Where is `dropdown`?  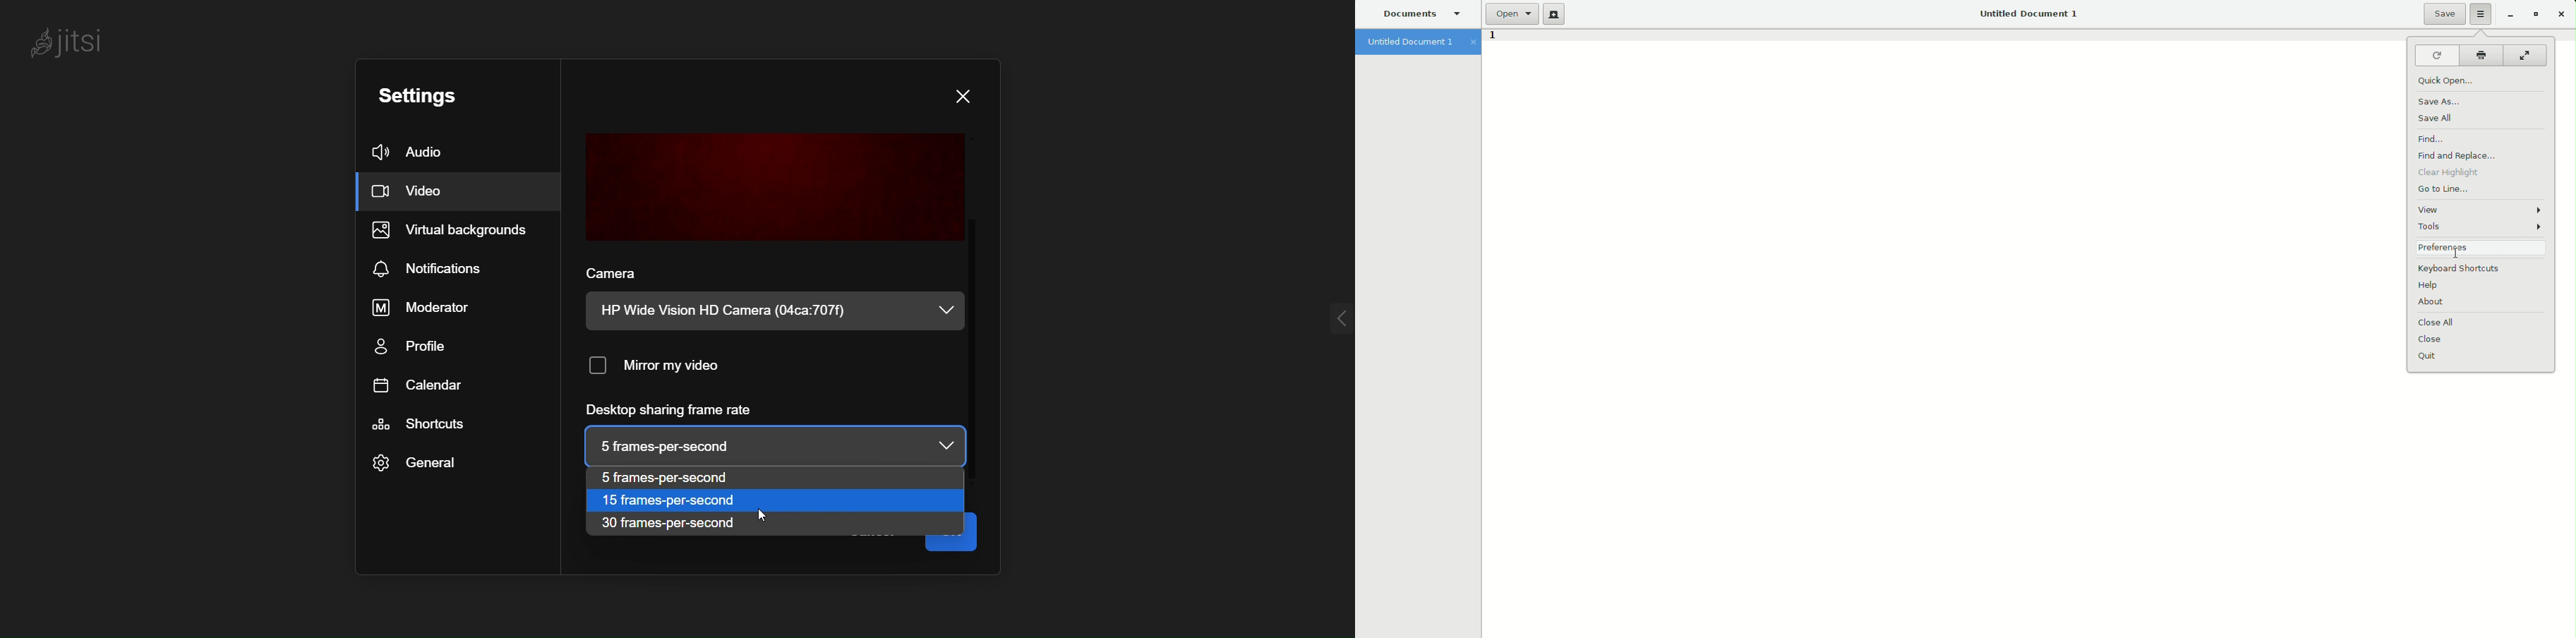 dropdown is located at coordinates (945, 311).